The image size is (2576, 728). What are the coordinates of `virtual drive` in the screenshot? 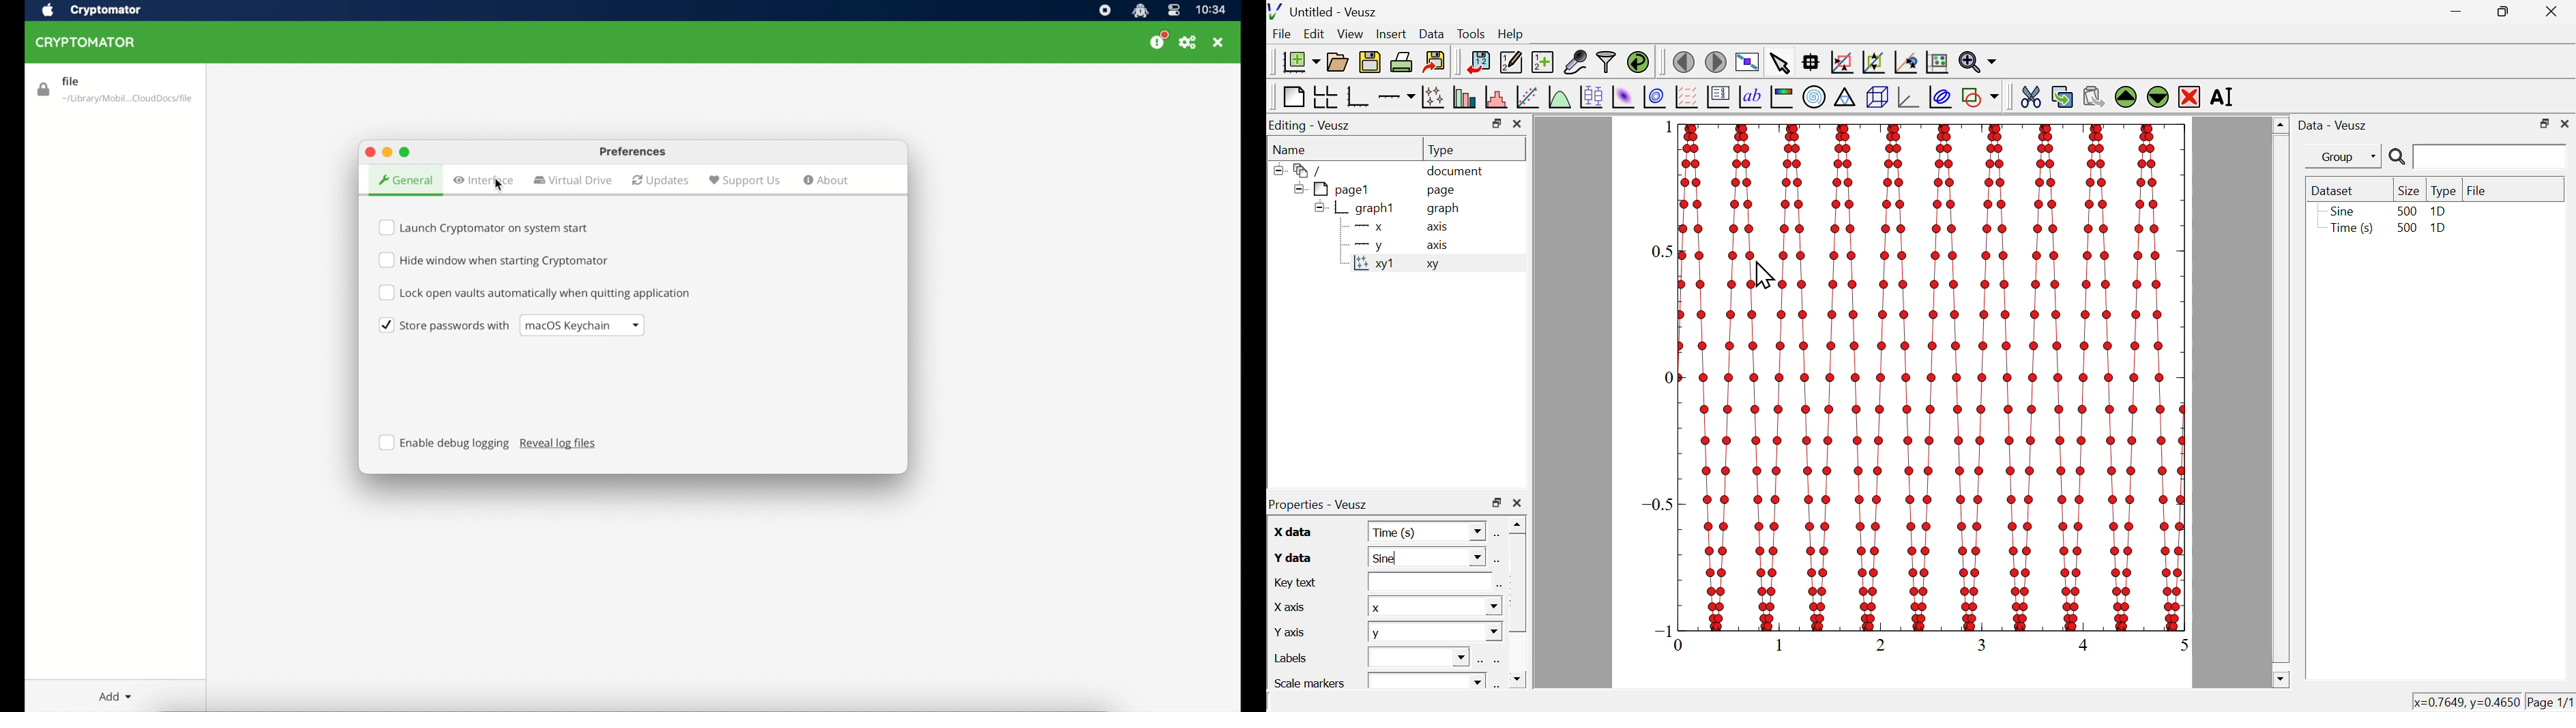 It's located at (572, 180).